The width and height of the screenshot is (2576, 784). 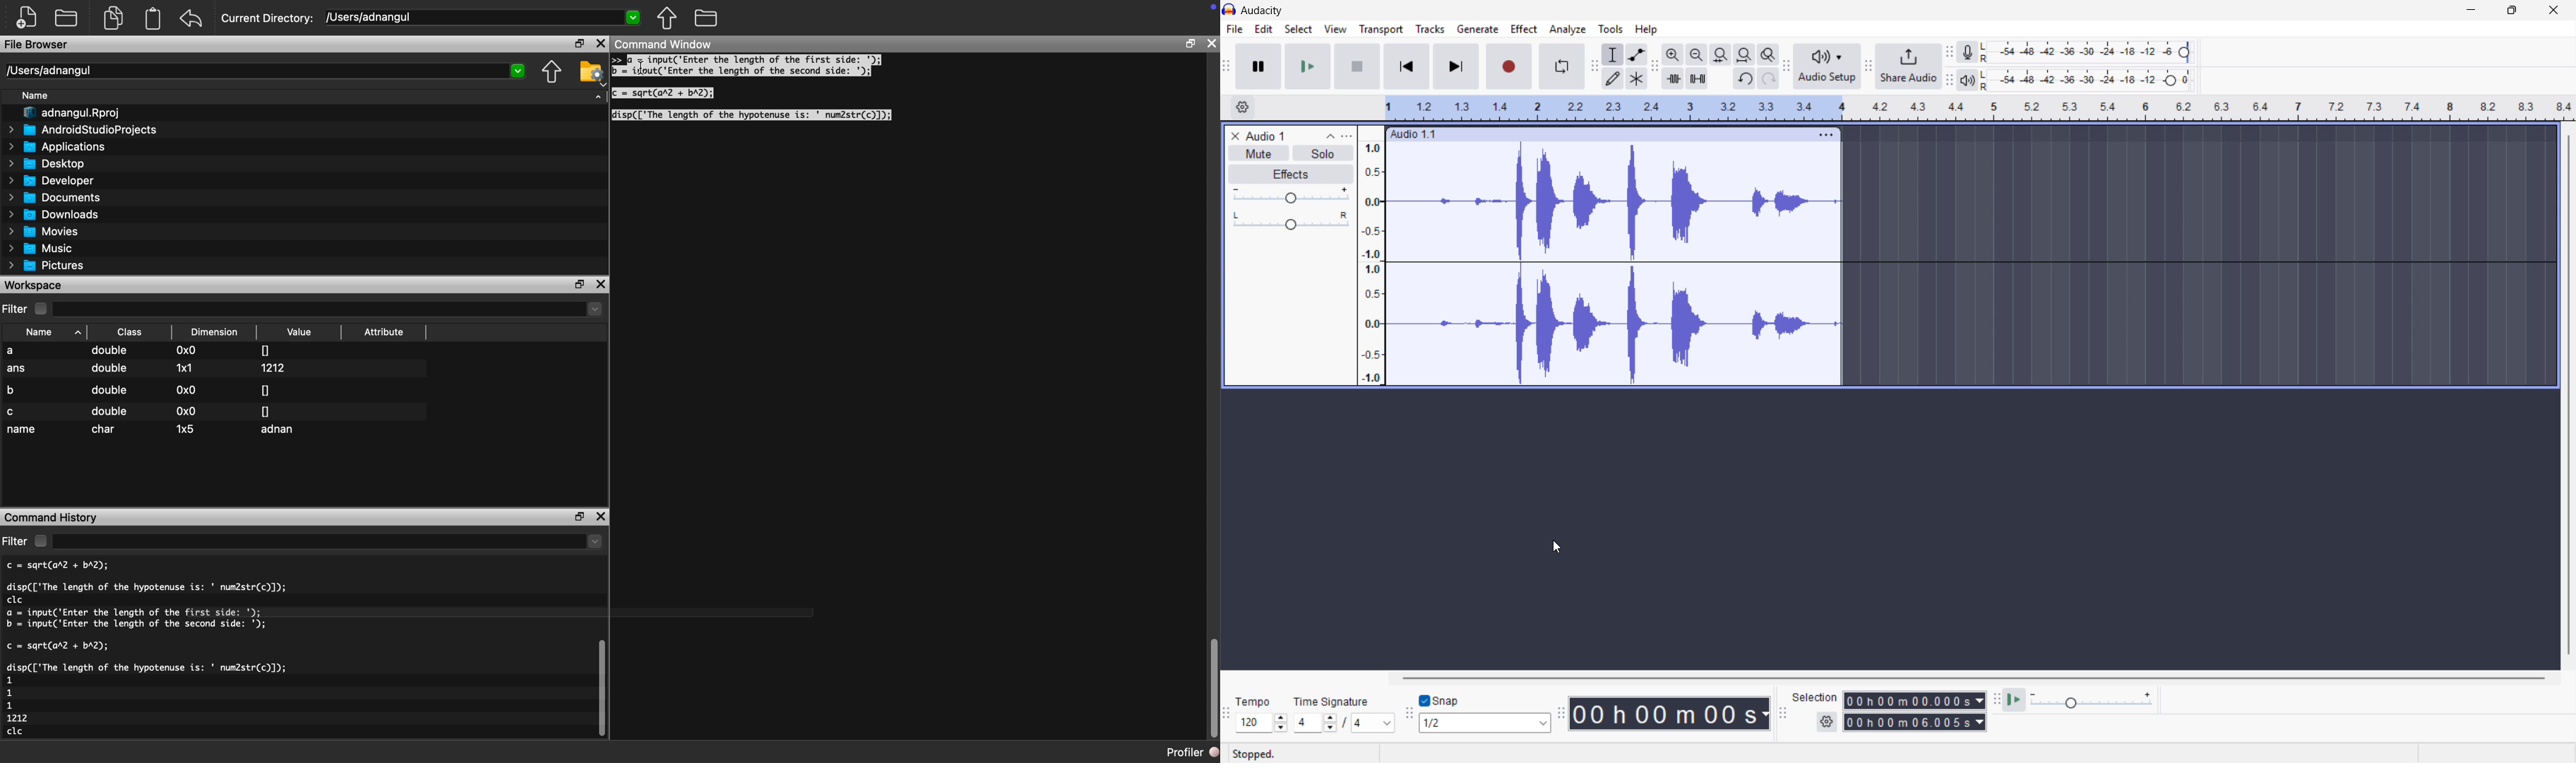 What do you see at coordinates (1440, 702) in the screenshot?
I see `Toggle snap` at bounding box center [1440, 702].